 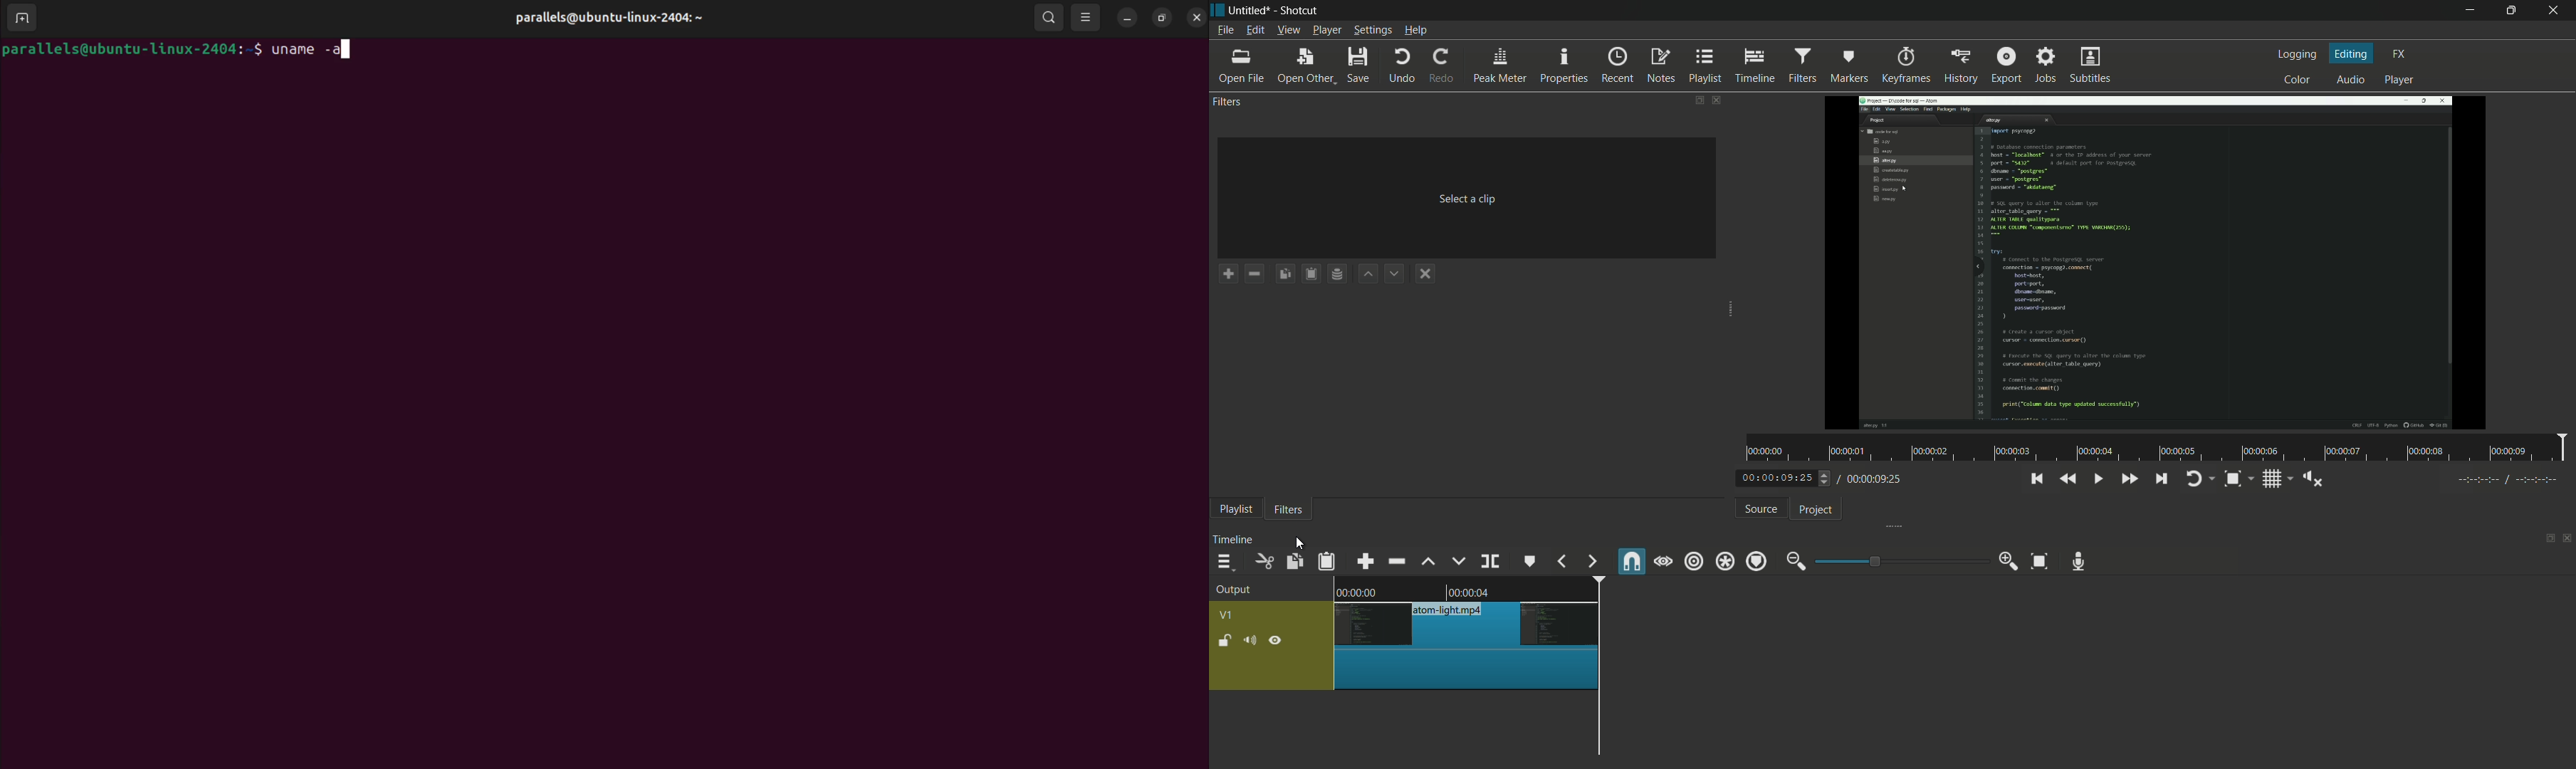 What do you see at coordinates (1277, 639) in the screenshot?
I see `hide` at bounding box center [1277, 639].